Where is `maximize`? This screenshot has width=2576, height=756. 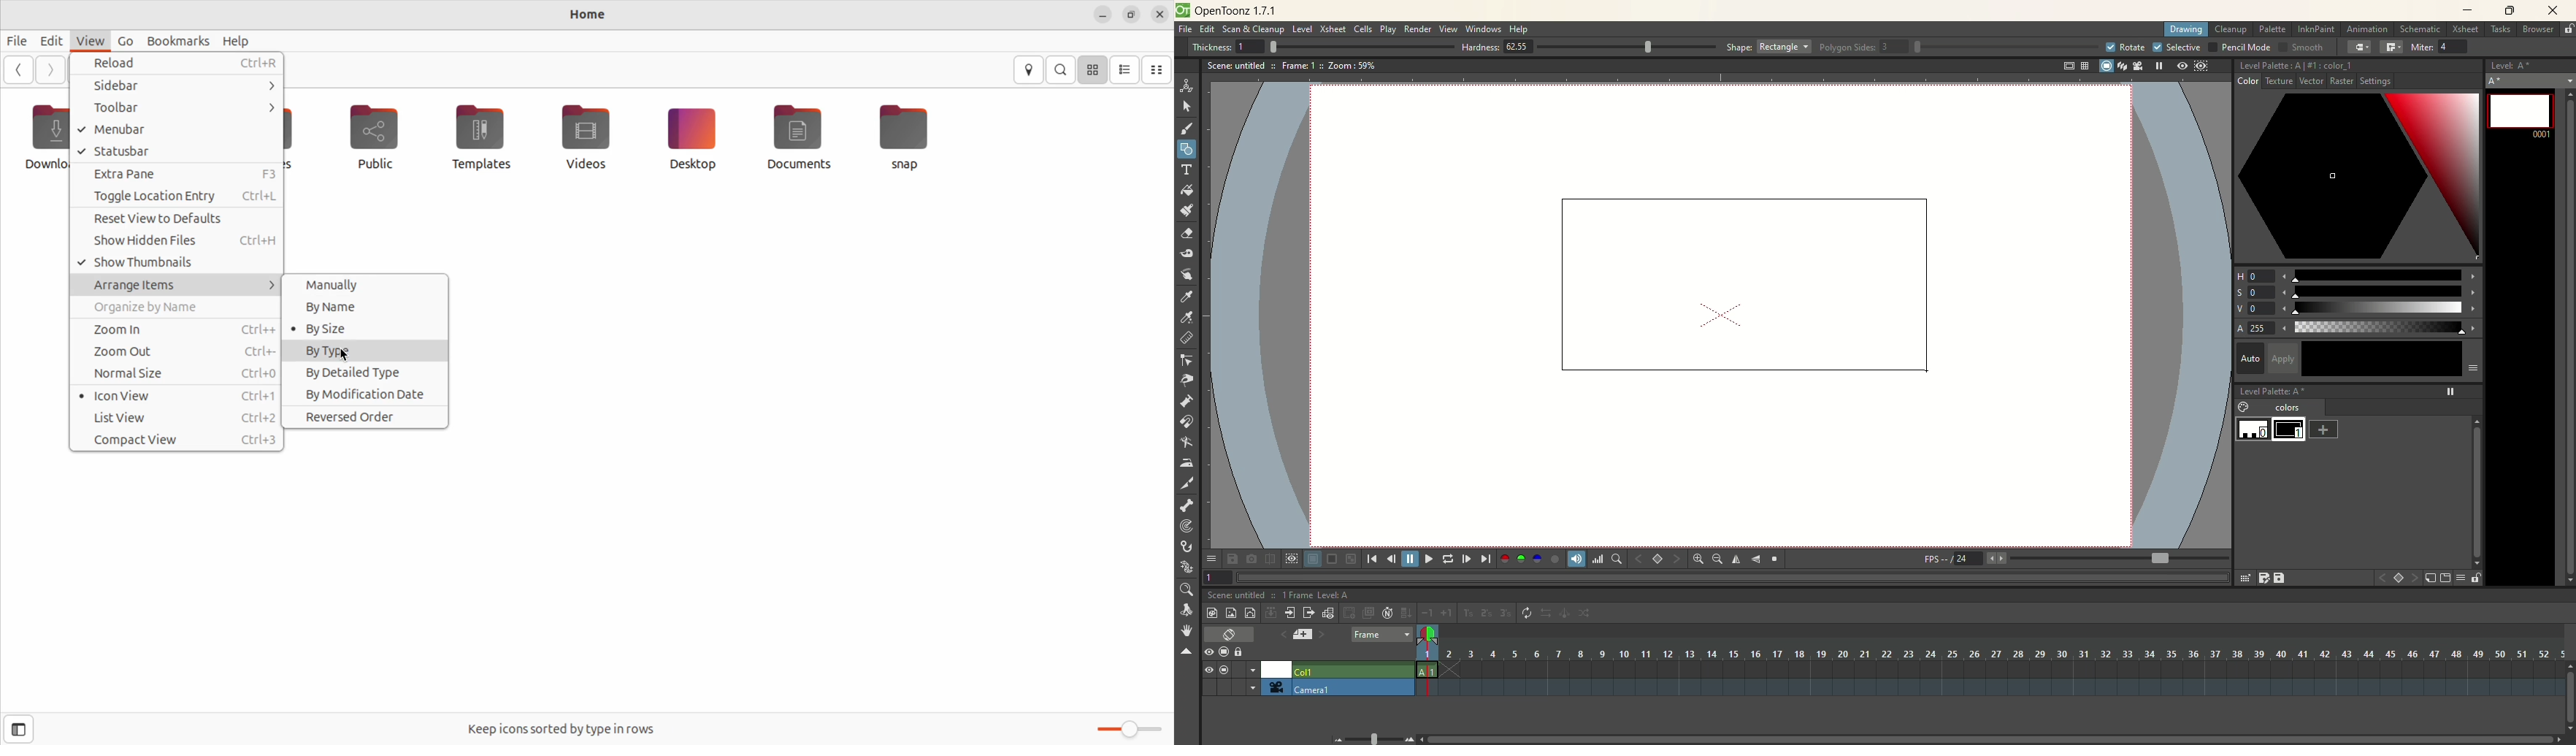 maximize is located at coordinates (2510, 12).